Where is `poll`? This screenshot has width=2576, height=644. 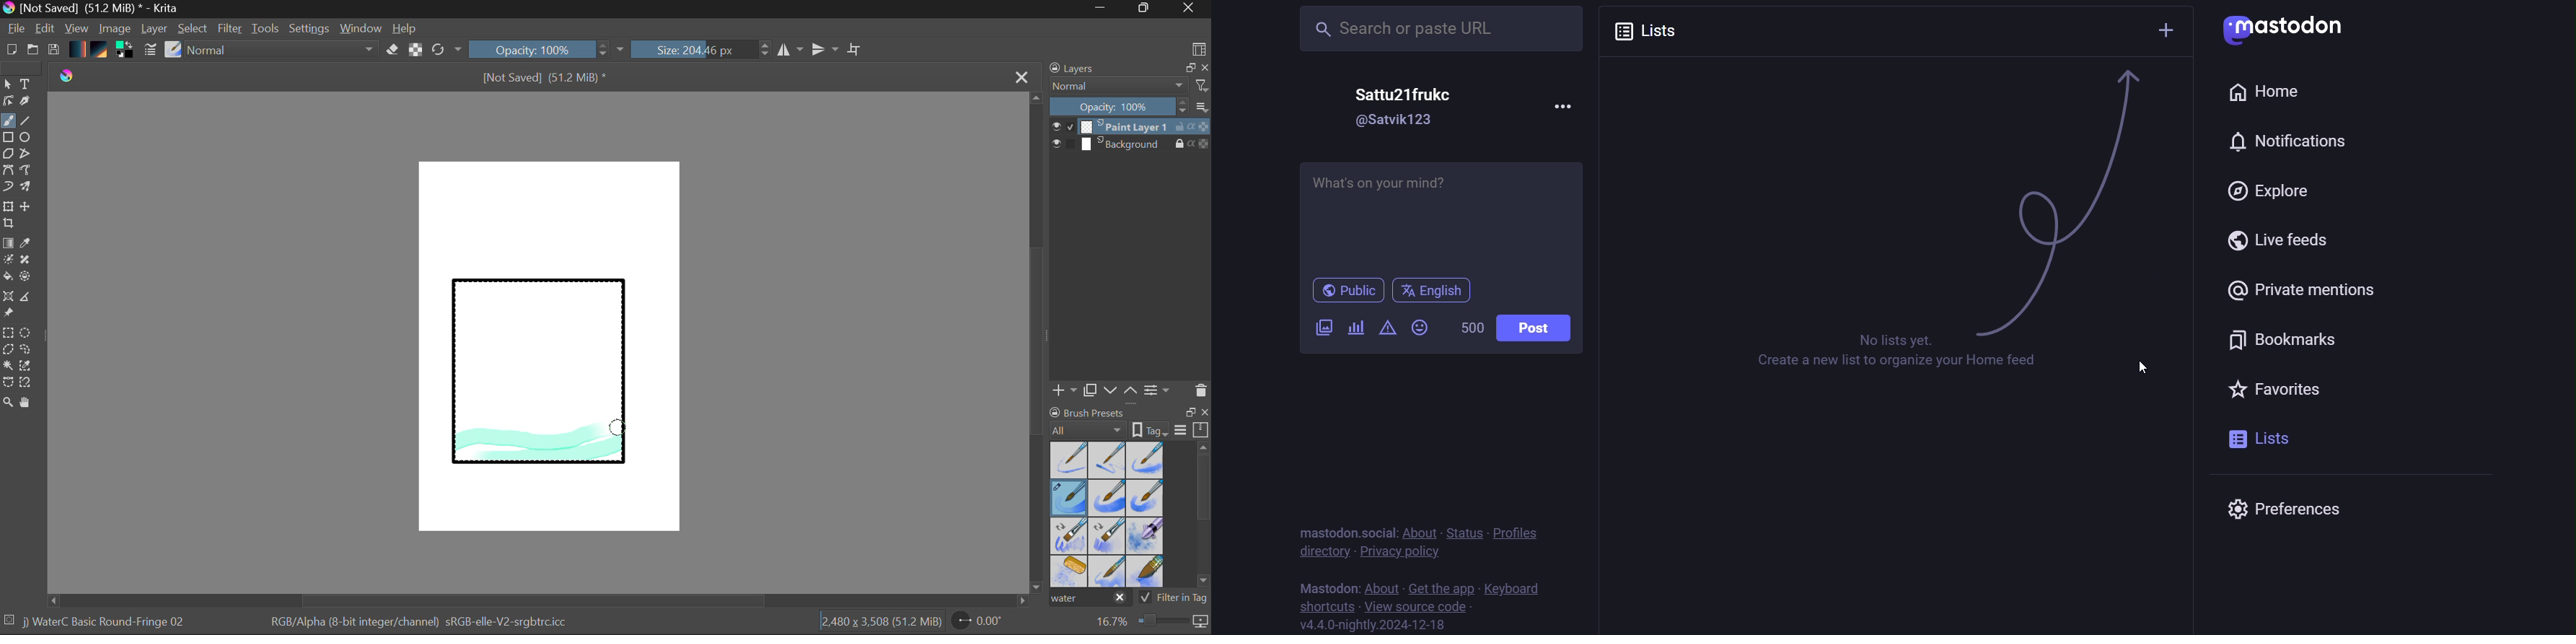 poll is located at coordinates (1356, 327).